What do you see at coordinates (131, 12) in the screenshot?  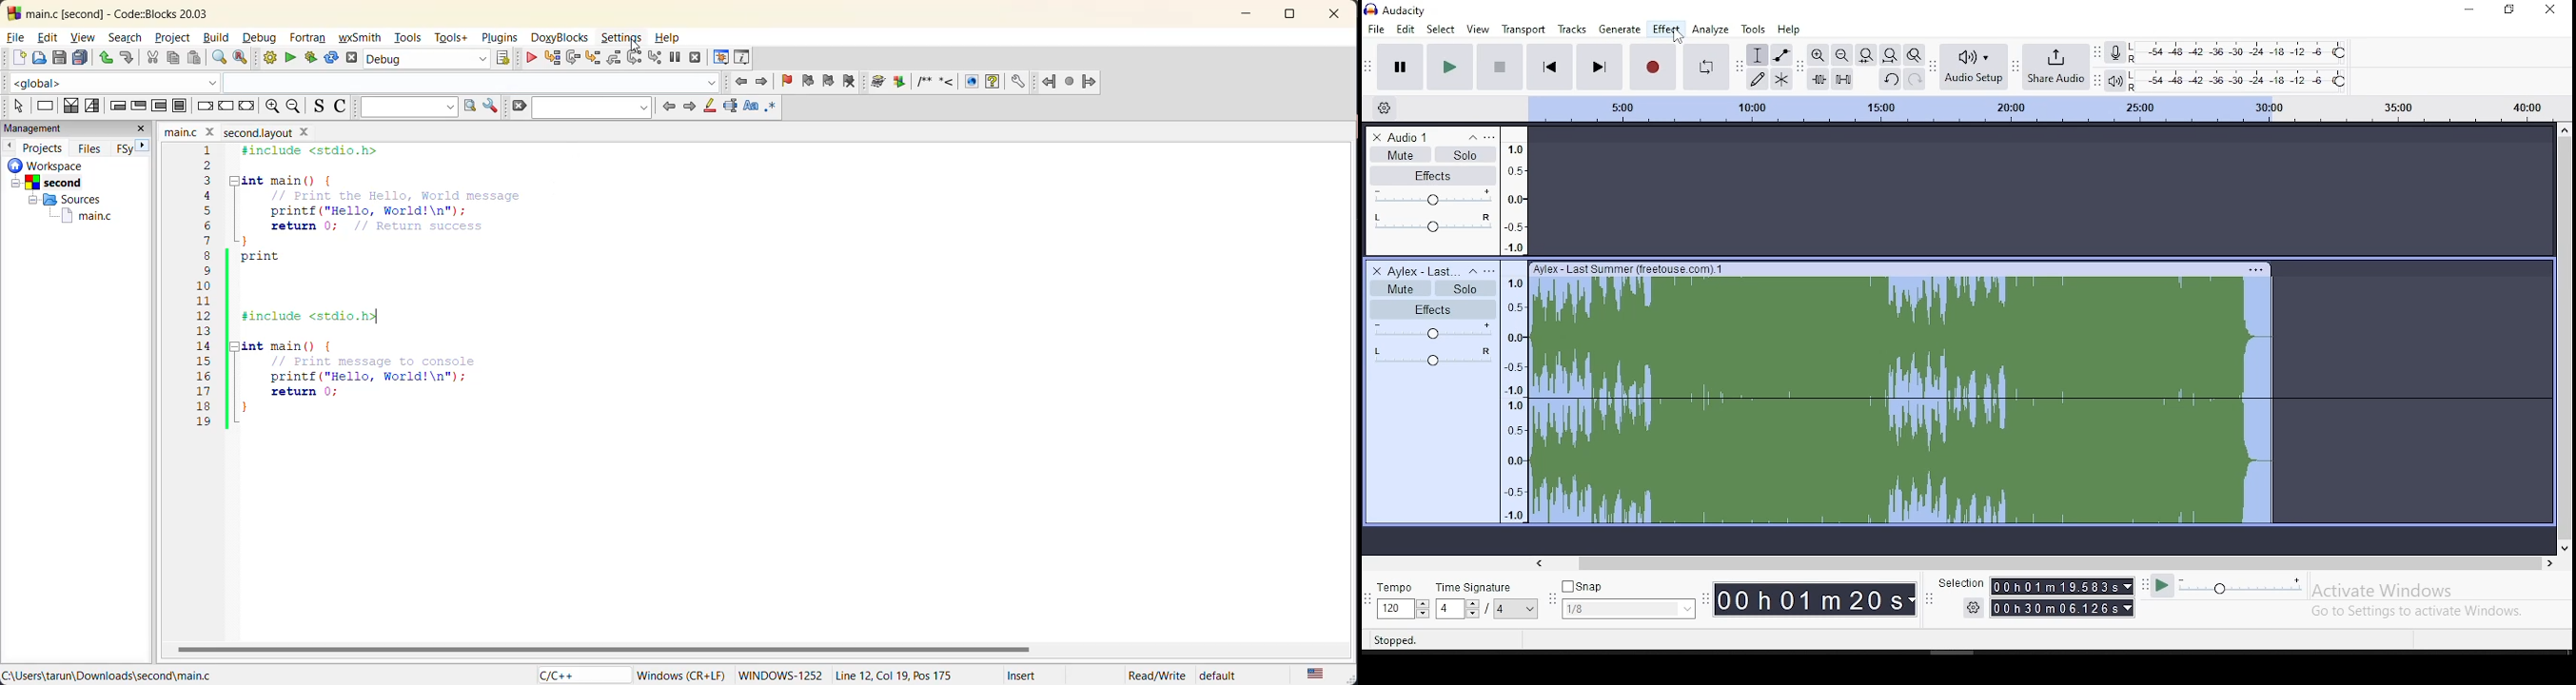 I see `app name and file name` at bounding box center [131, 12].